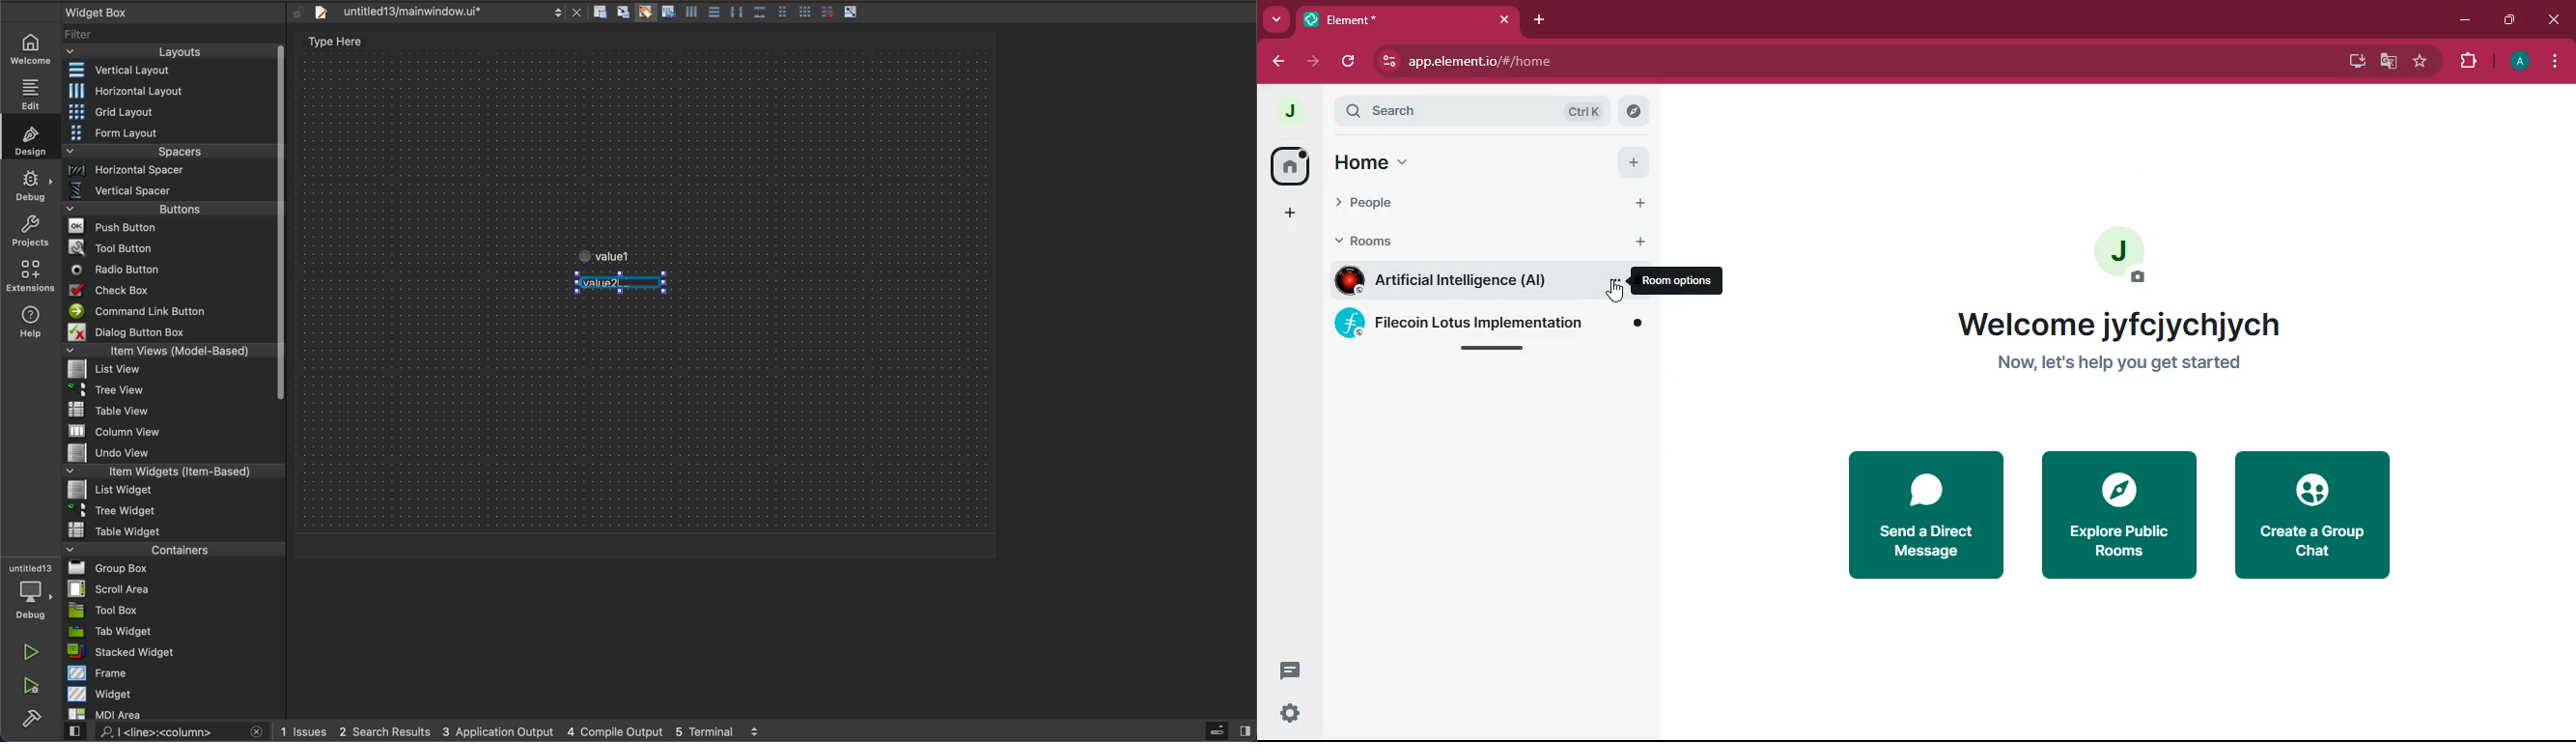 This screenshot has height=756, width=2576. Describe the element at coordinates (170, 229) in the screenshot. I see `push button` at that location.